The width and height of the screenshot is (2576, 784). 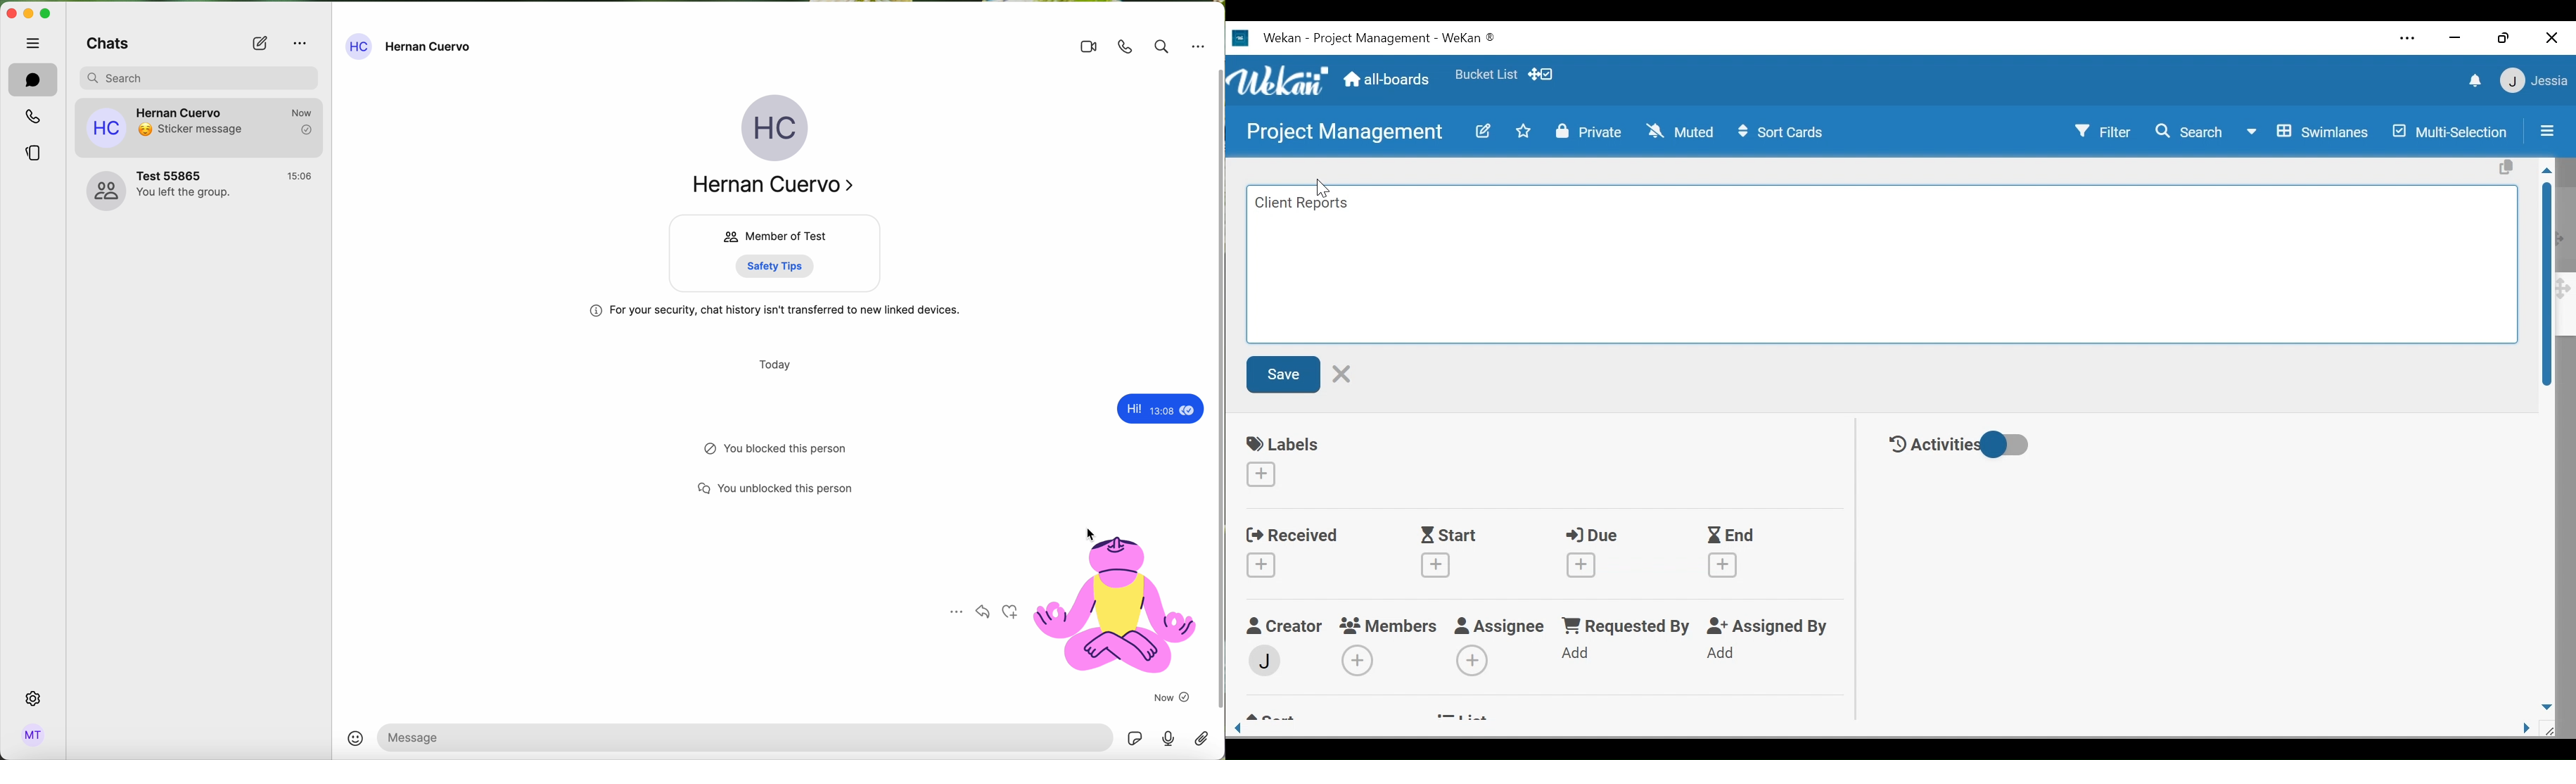 What do you see at coordinates (204, 129) in the screenshot?
I see `sticker message` at bounding box center [204, 129].